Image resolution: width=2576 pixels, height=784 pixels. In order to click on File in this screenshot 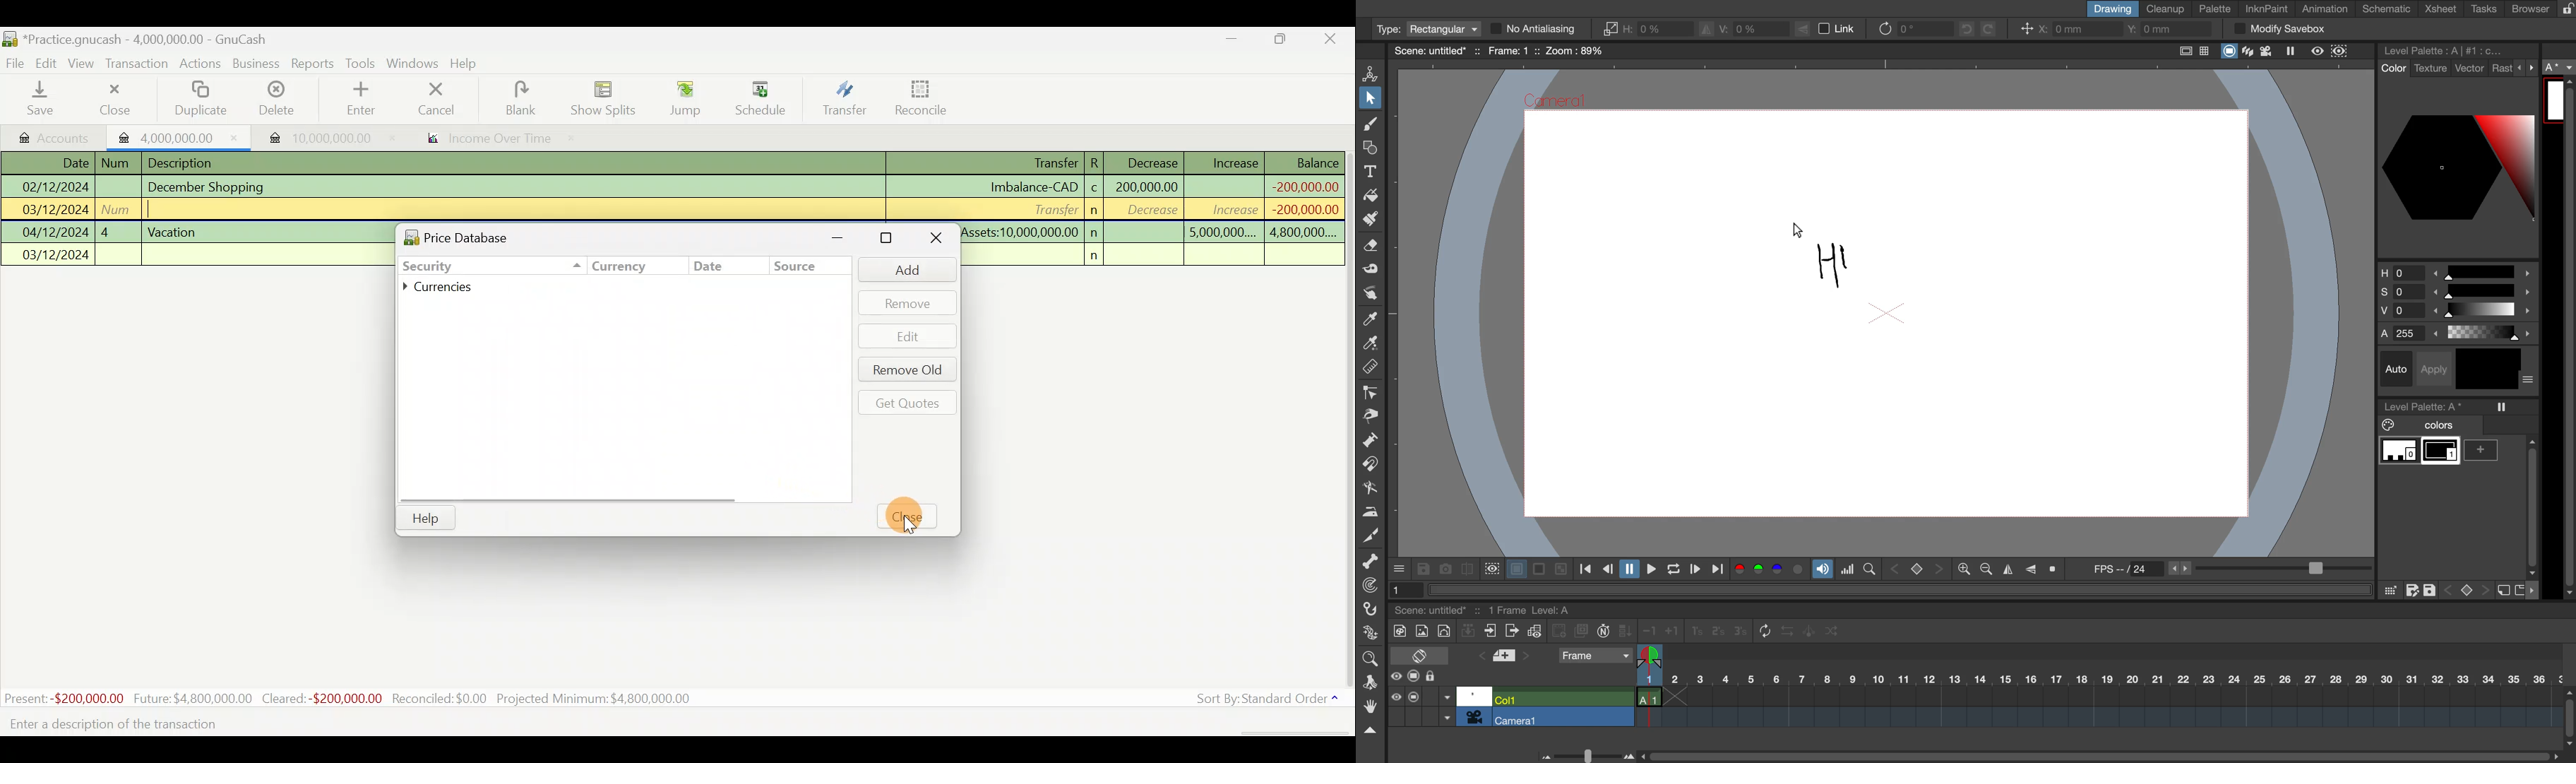, I will do `click(16, 61)`.